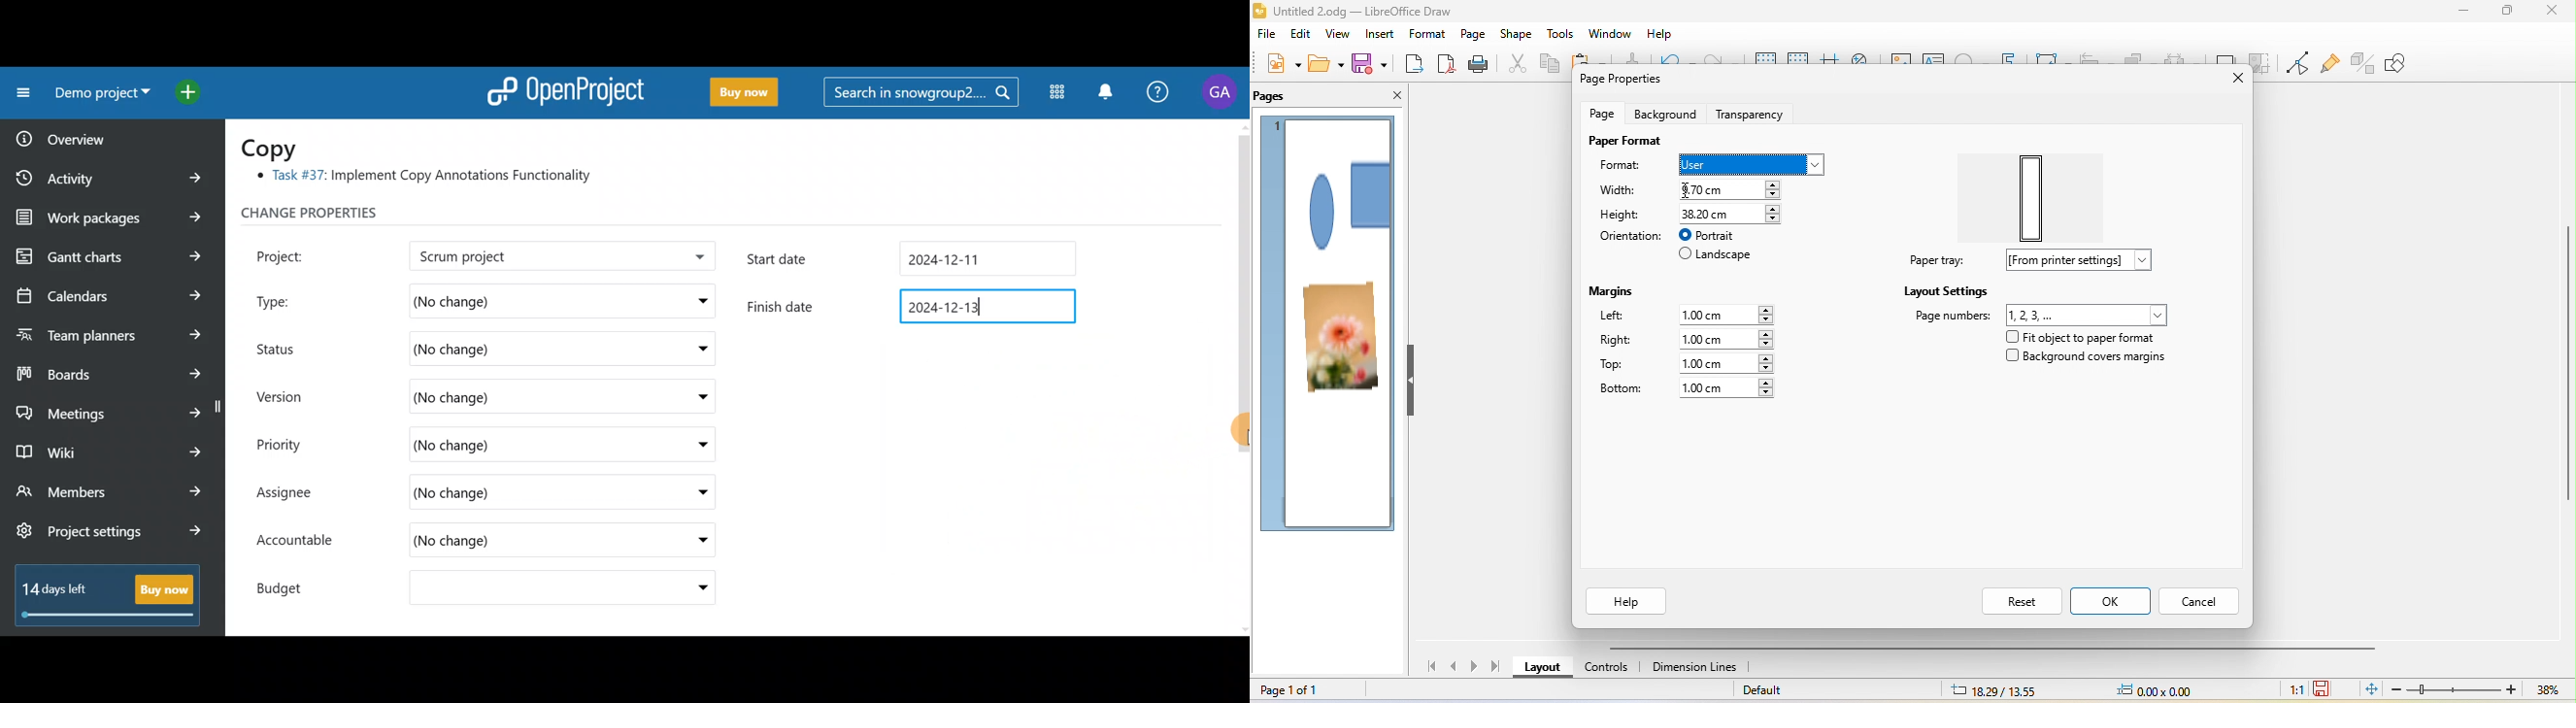 The image size is (2576, 728). What do you see at coordinates (109, 410) in the screenshot?
I see `Meetings` at bounding box center [109, 410].